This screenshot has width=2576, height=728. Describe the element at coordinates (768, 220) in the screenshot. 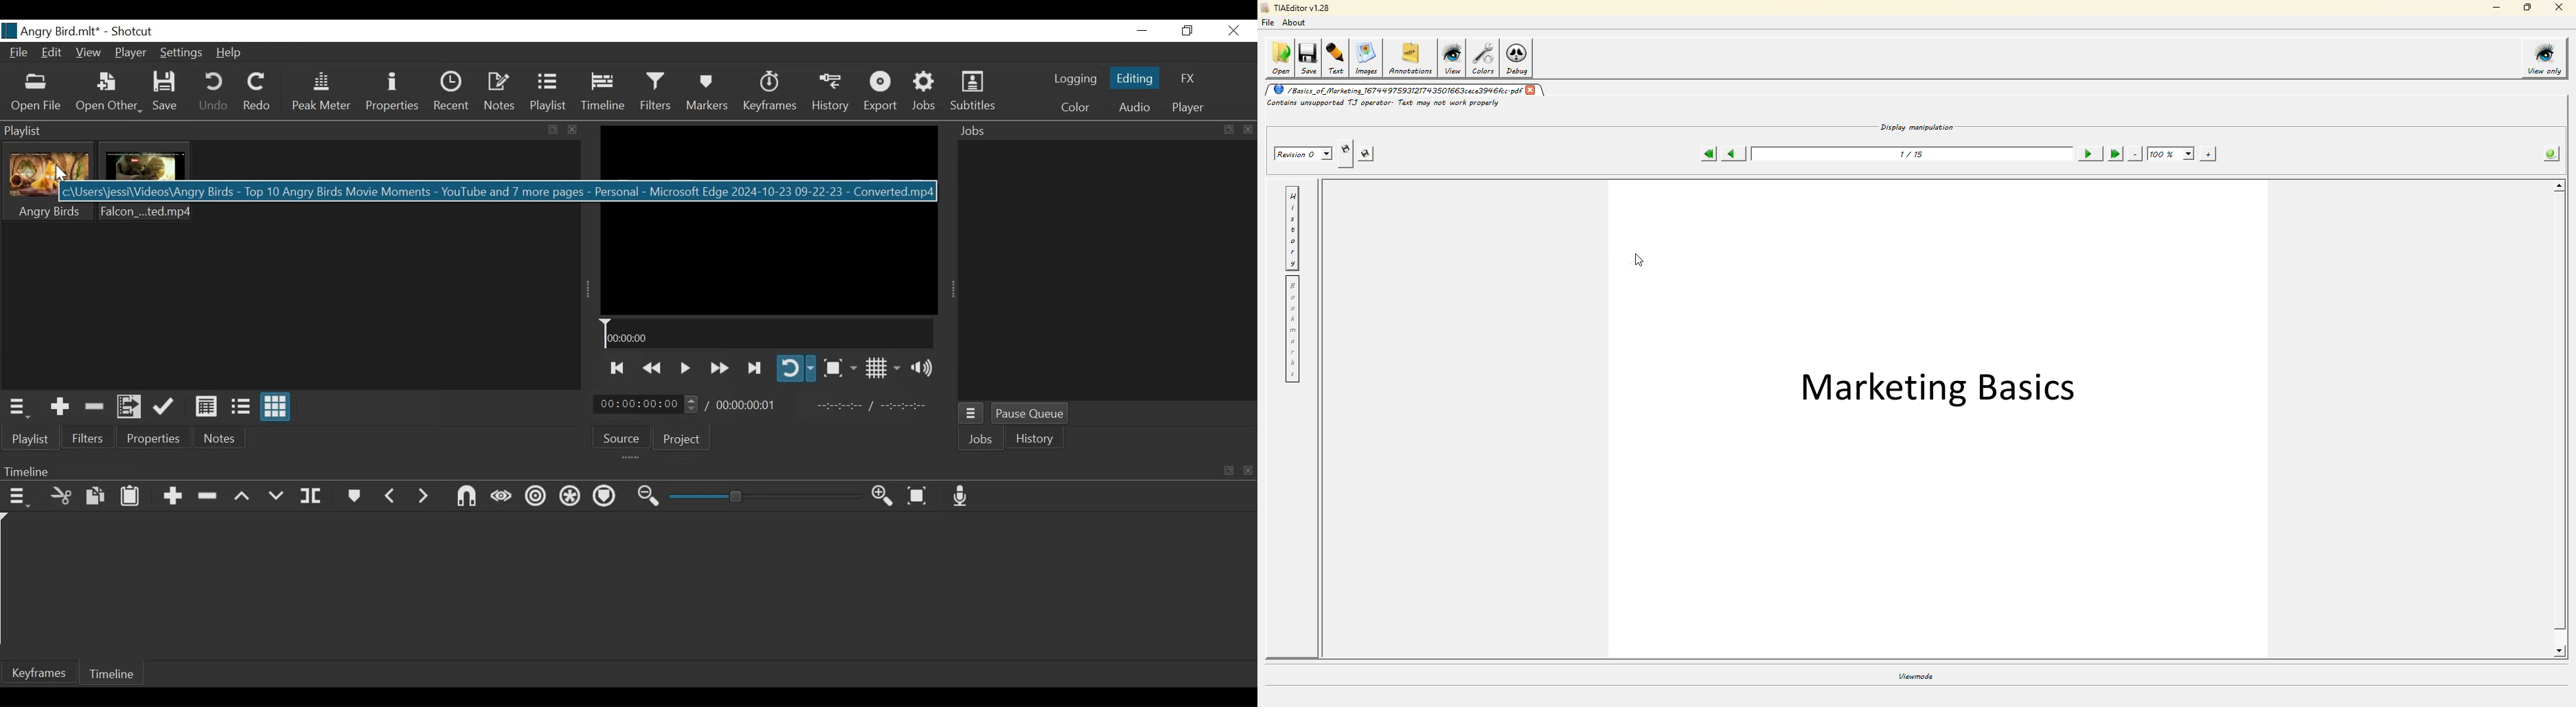

I see `Media Viewer` at that location.